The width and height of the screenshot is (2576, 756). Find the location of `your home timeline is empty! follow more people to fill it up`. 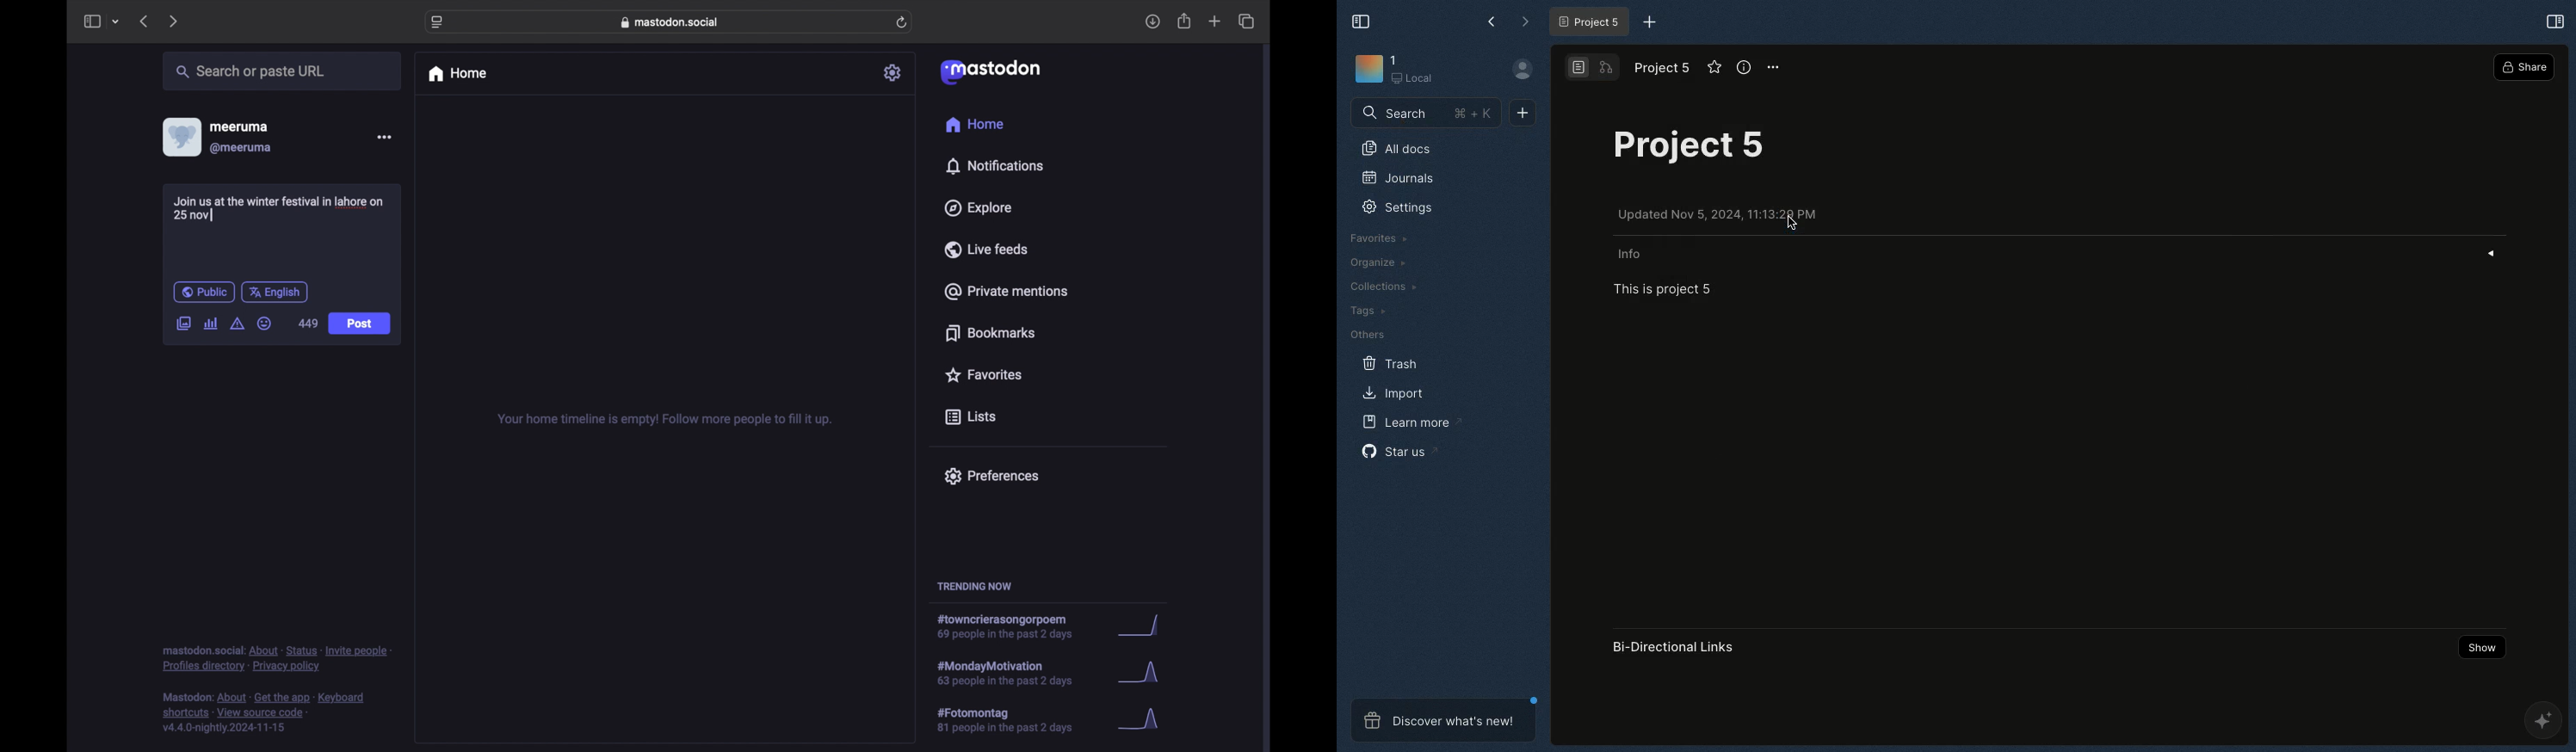

your home timeline is empty! follow more people to fill it up is located at coordinates (664, 420).